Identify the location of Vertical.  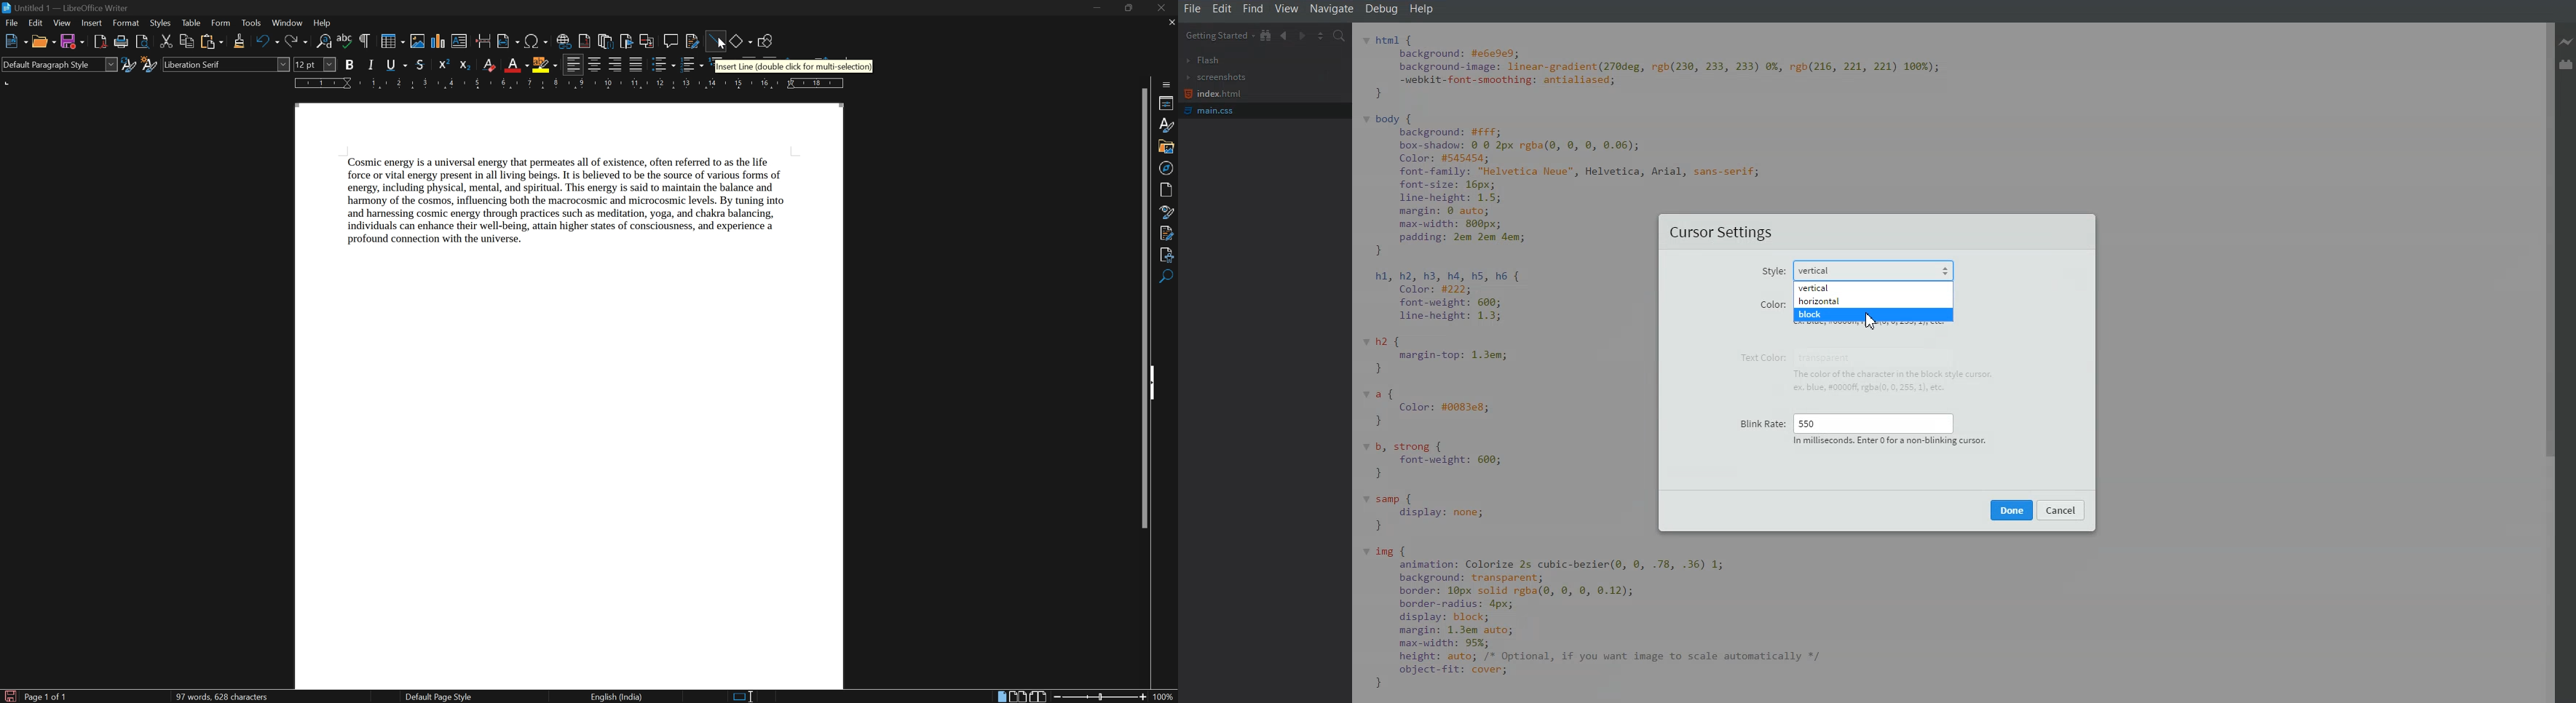
(1873, 287).